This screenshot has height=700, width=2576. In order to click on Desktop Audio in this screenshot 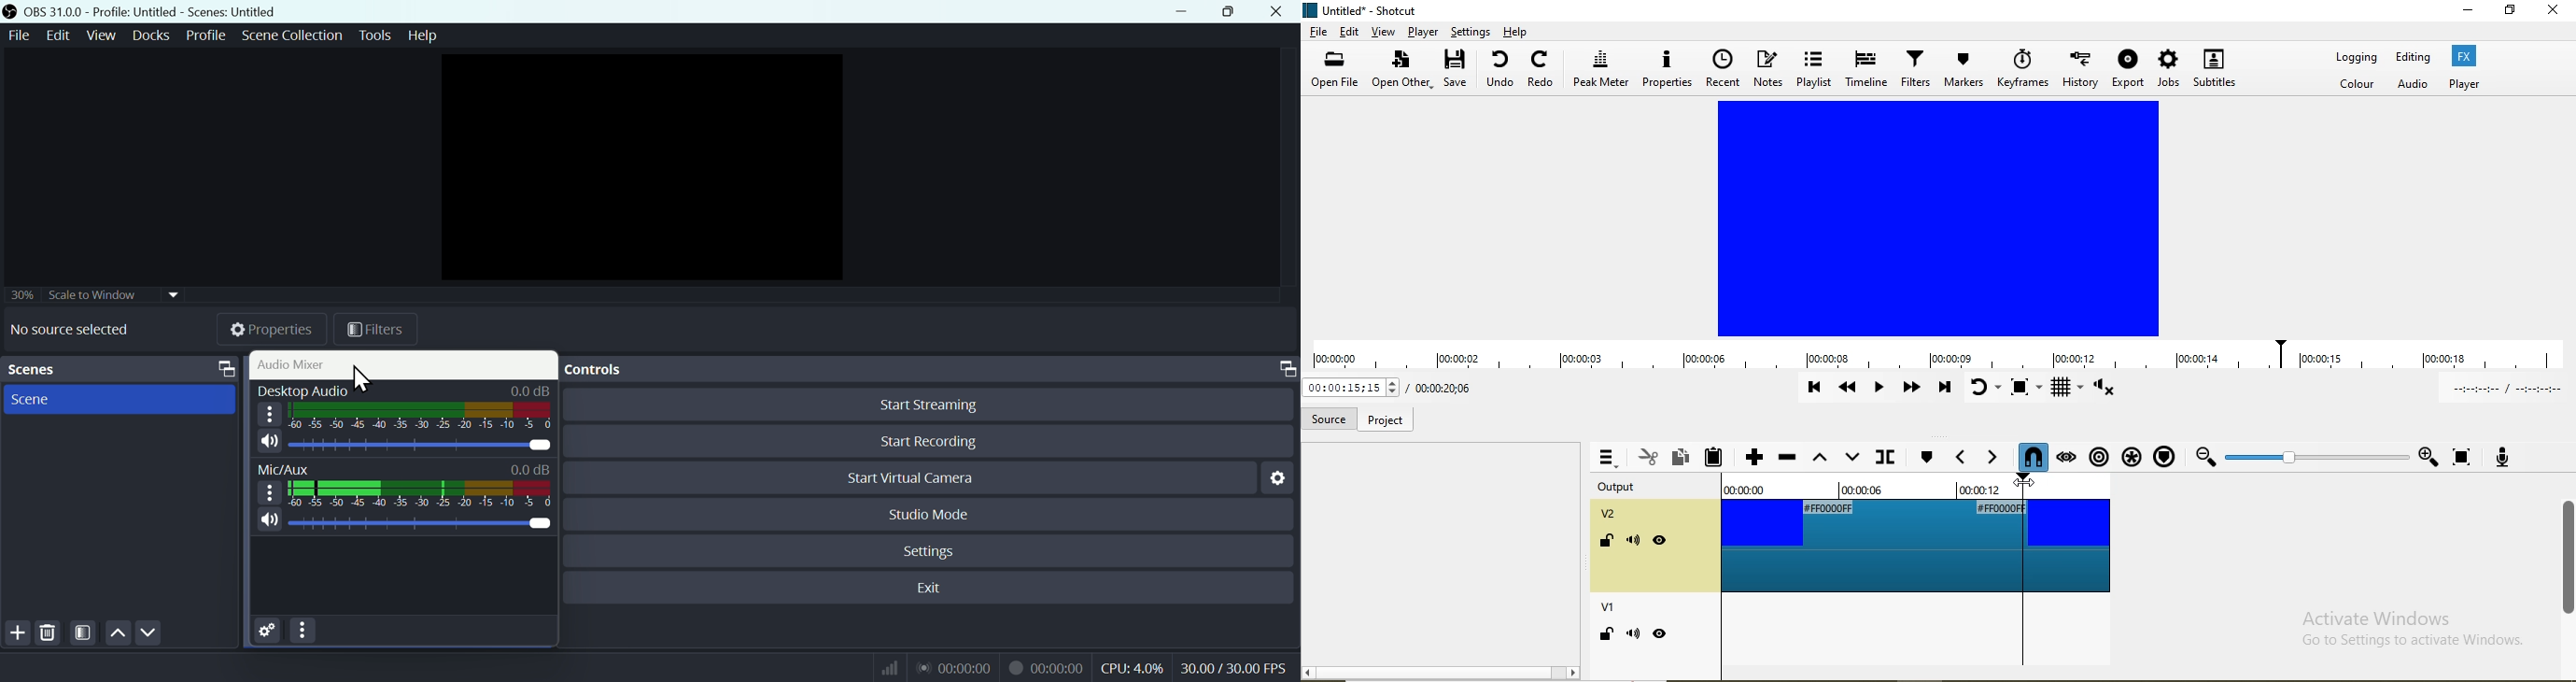, I will do `click(420, 444)`.